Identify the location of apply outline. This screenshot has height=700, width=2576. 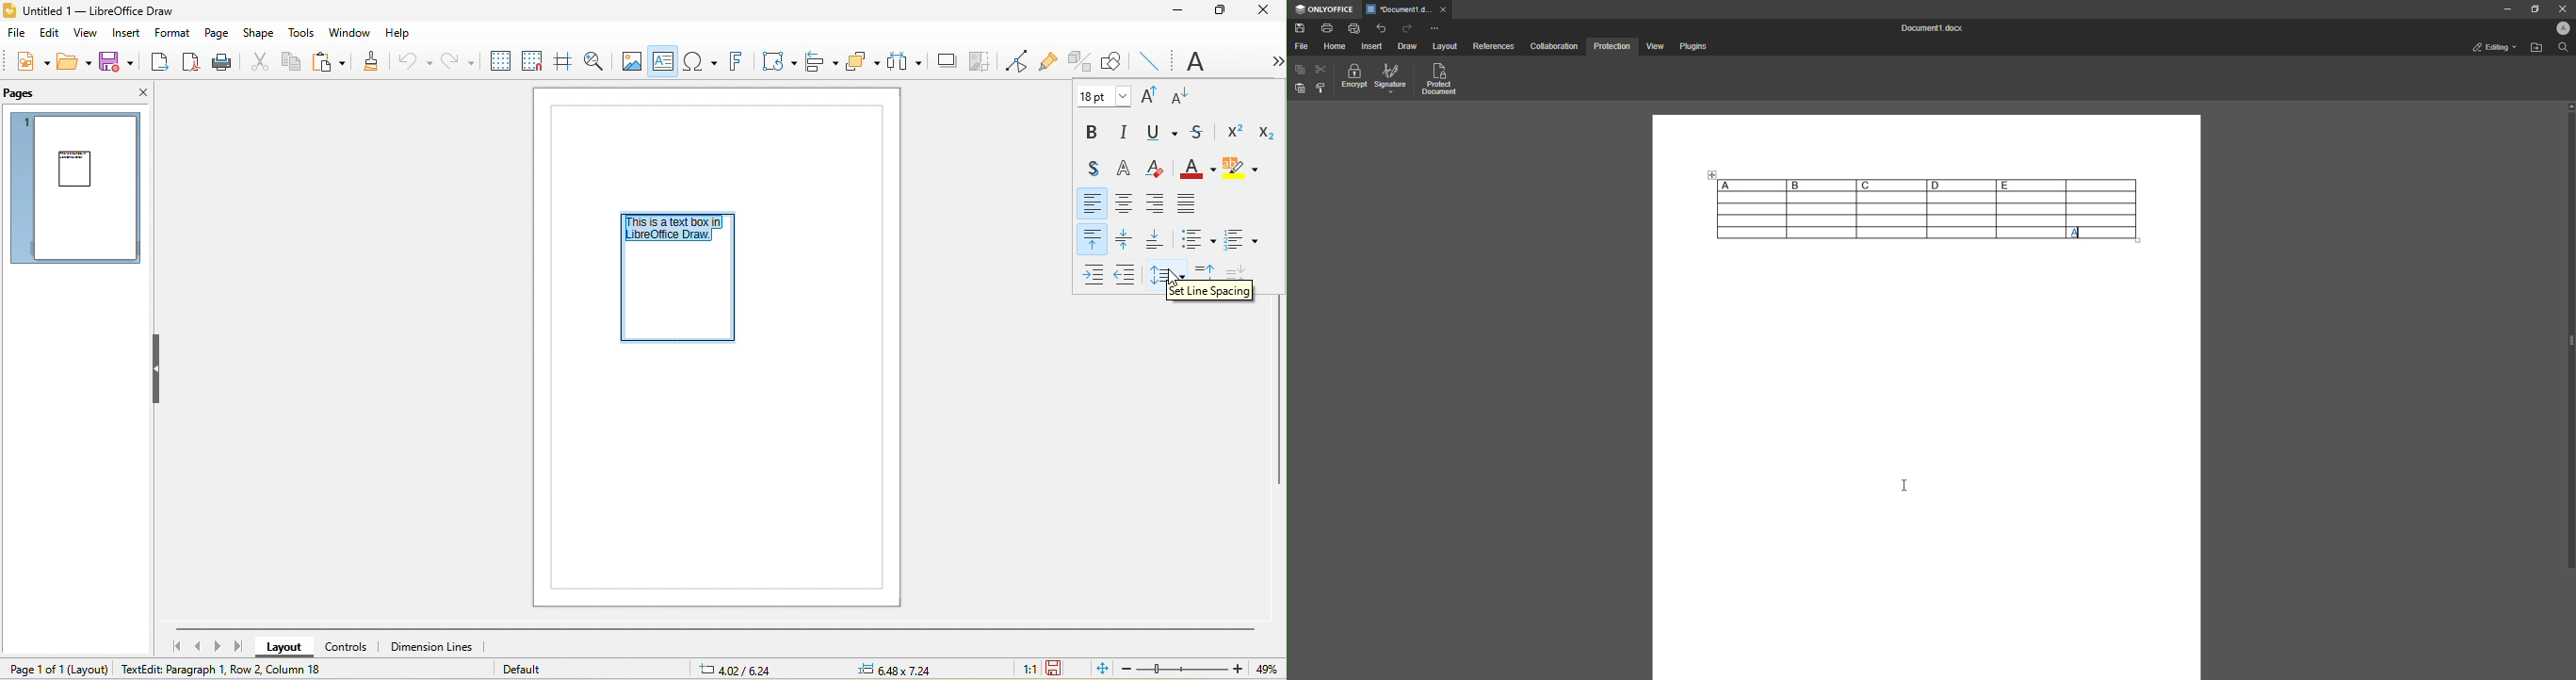
(1127, 169).